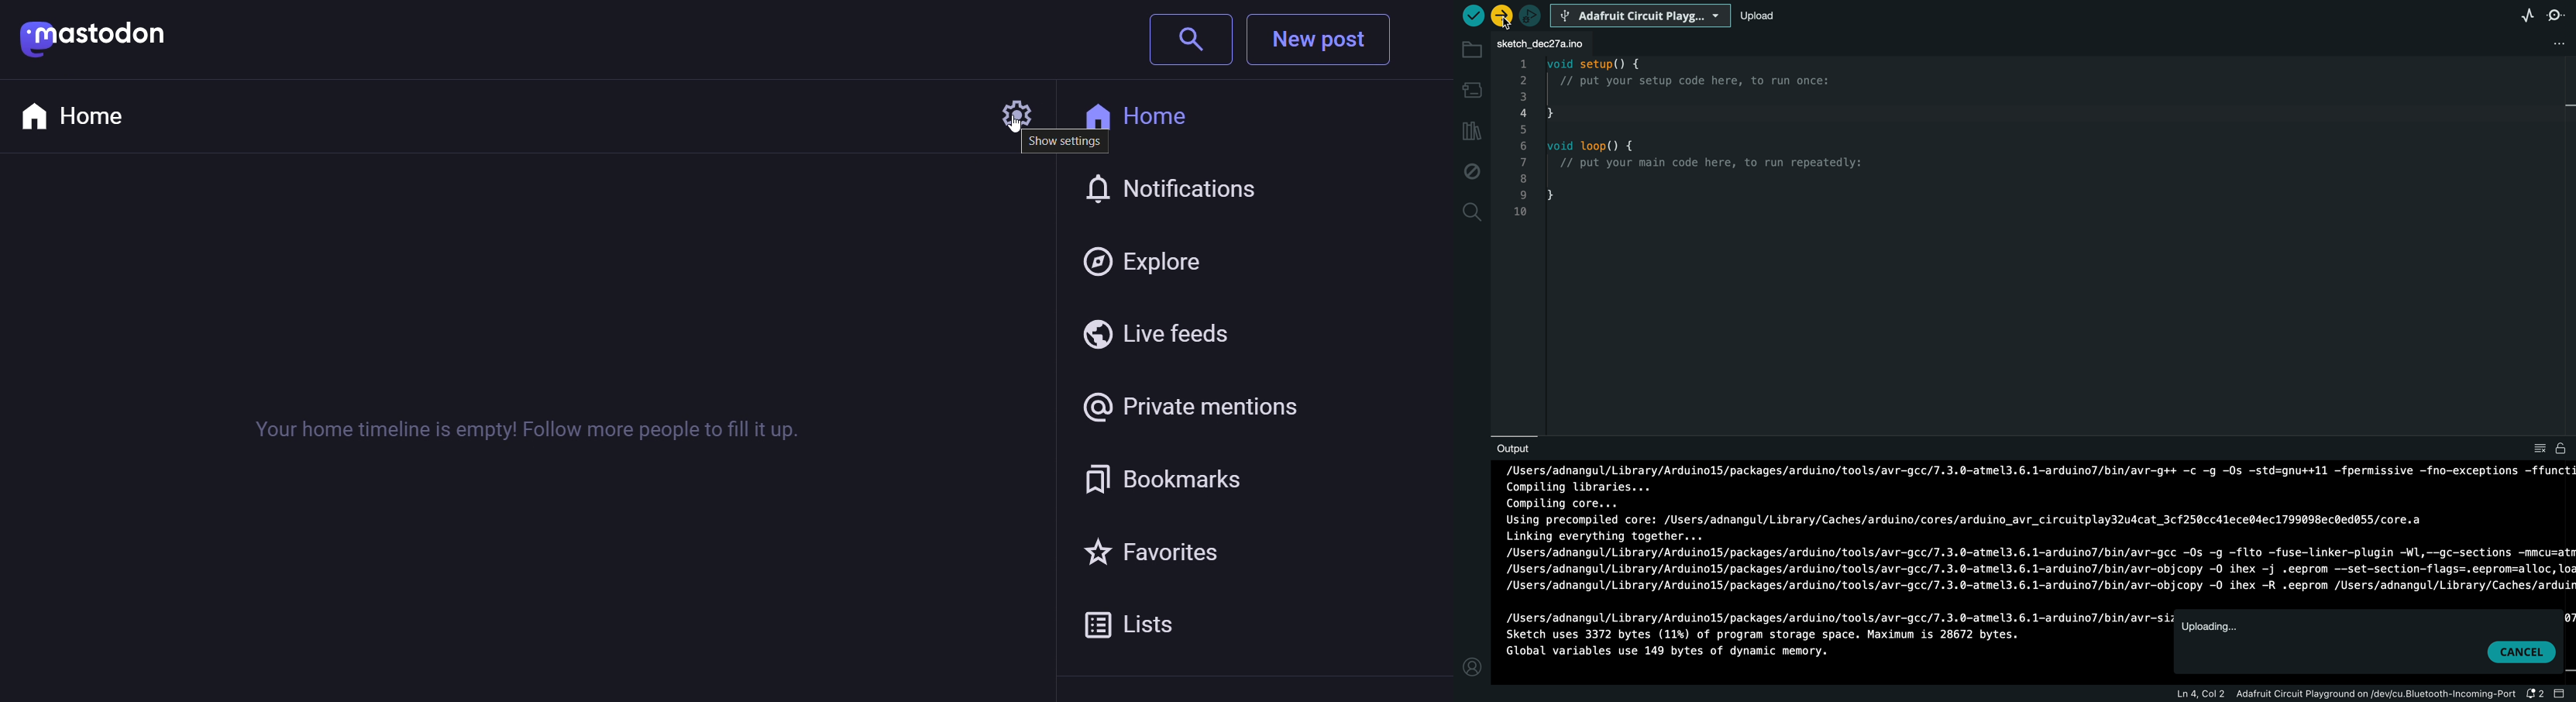 This screenshot has height=728, width=2576. What do you see at coordinates (1005, 132) in the screenshot?
I see `cursor` at bounding box center [1005, 132].